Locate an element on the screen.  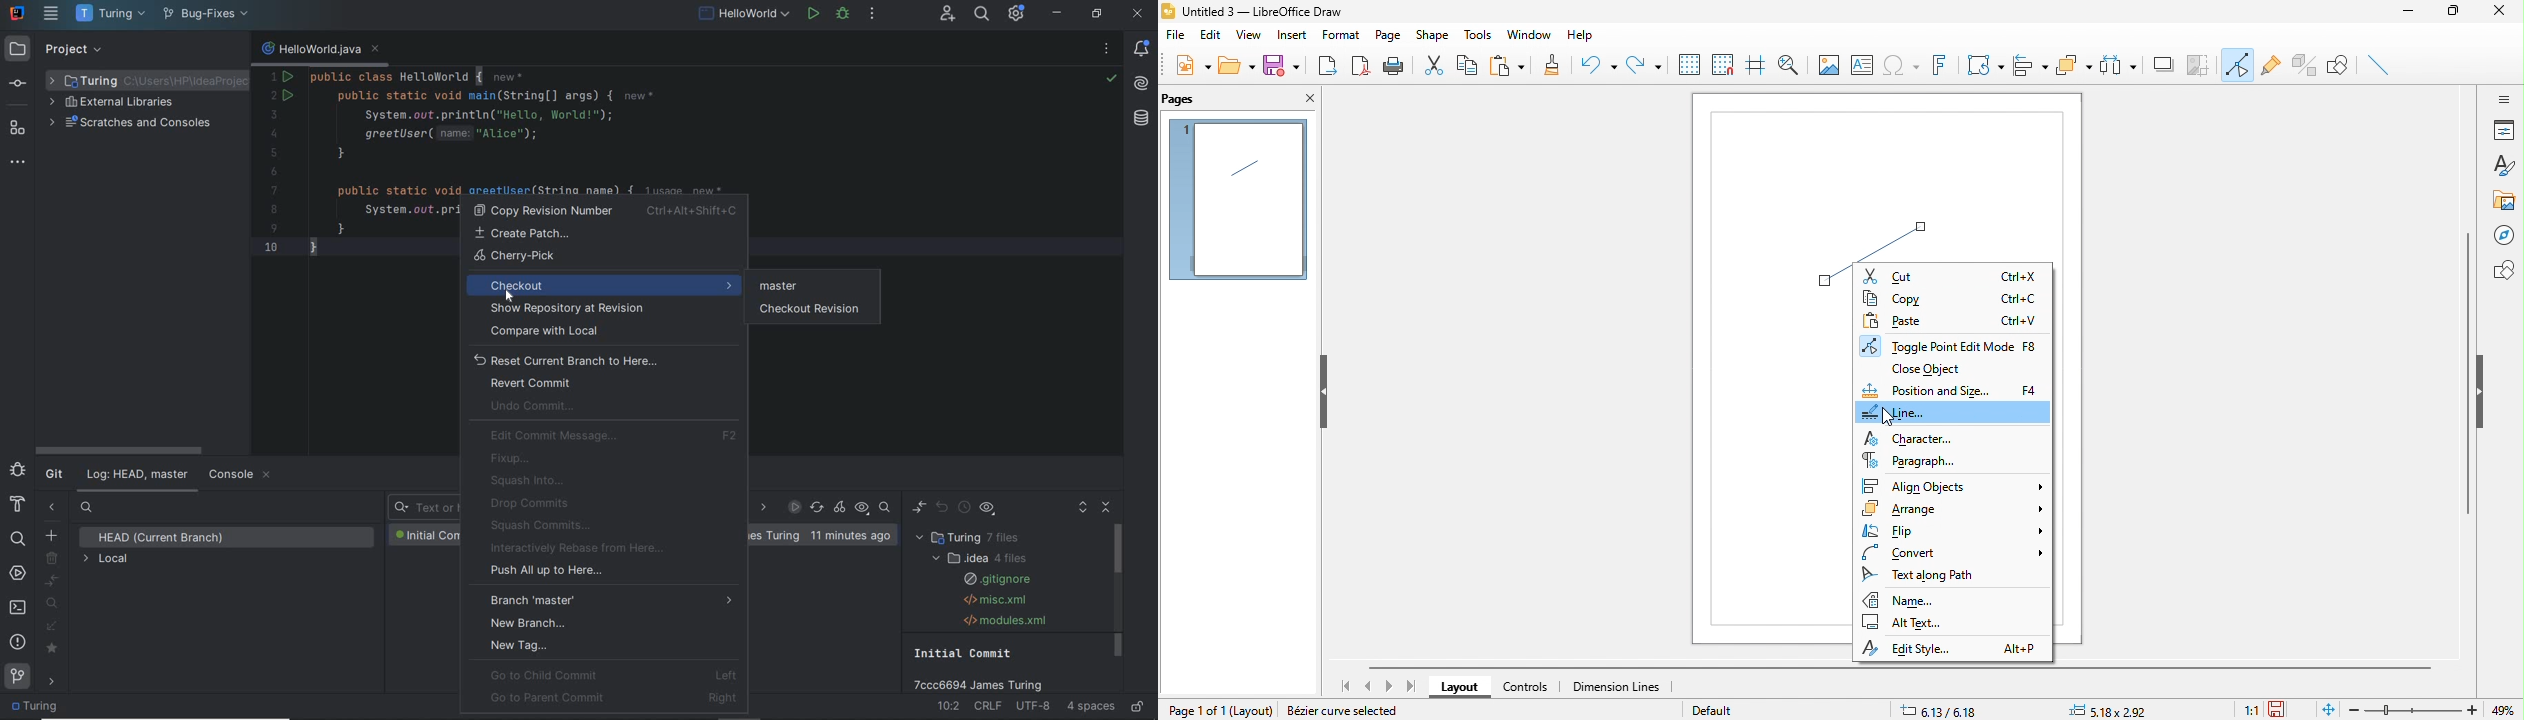
undo is located at coordinates (1599, 67).